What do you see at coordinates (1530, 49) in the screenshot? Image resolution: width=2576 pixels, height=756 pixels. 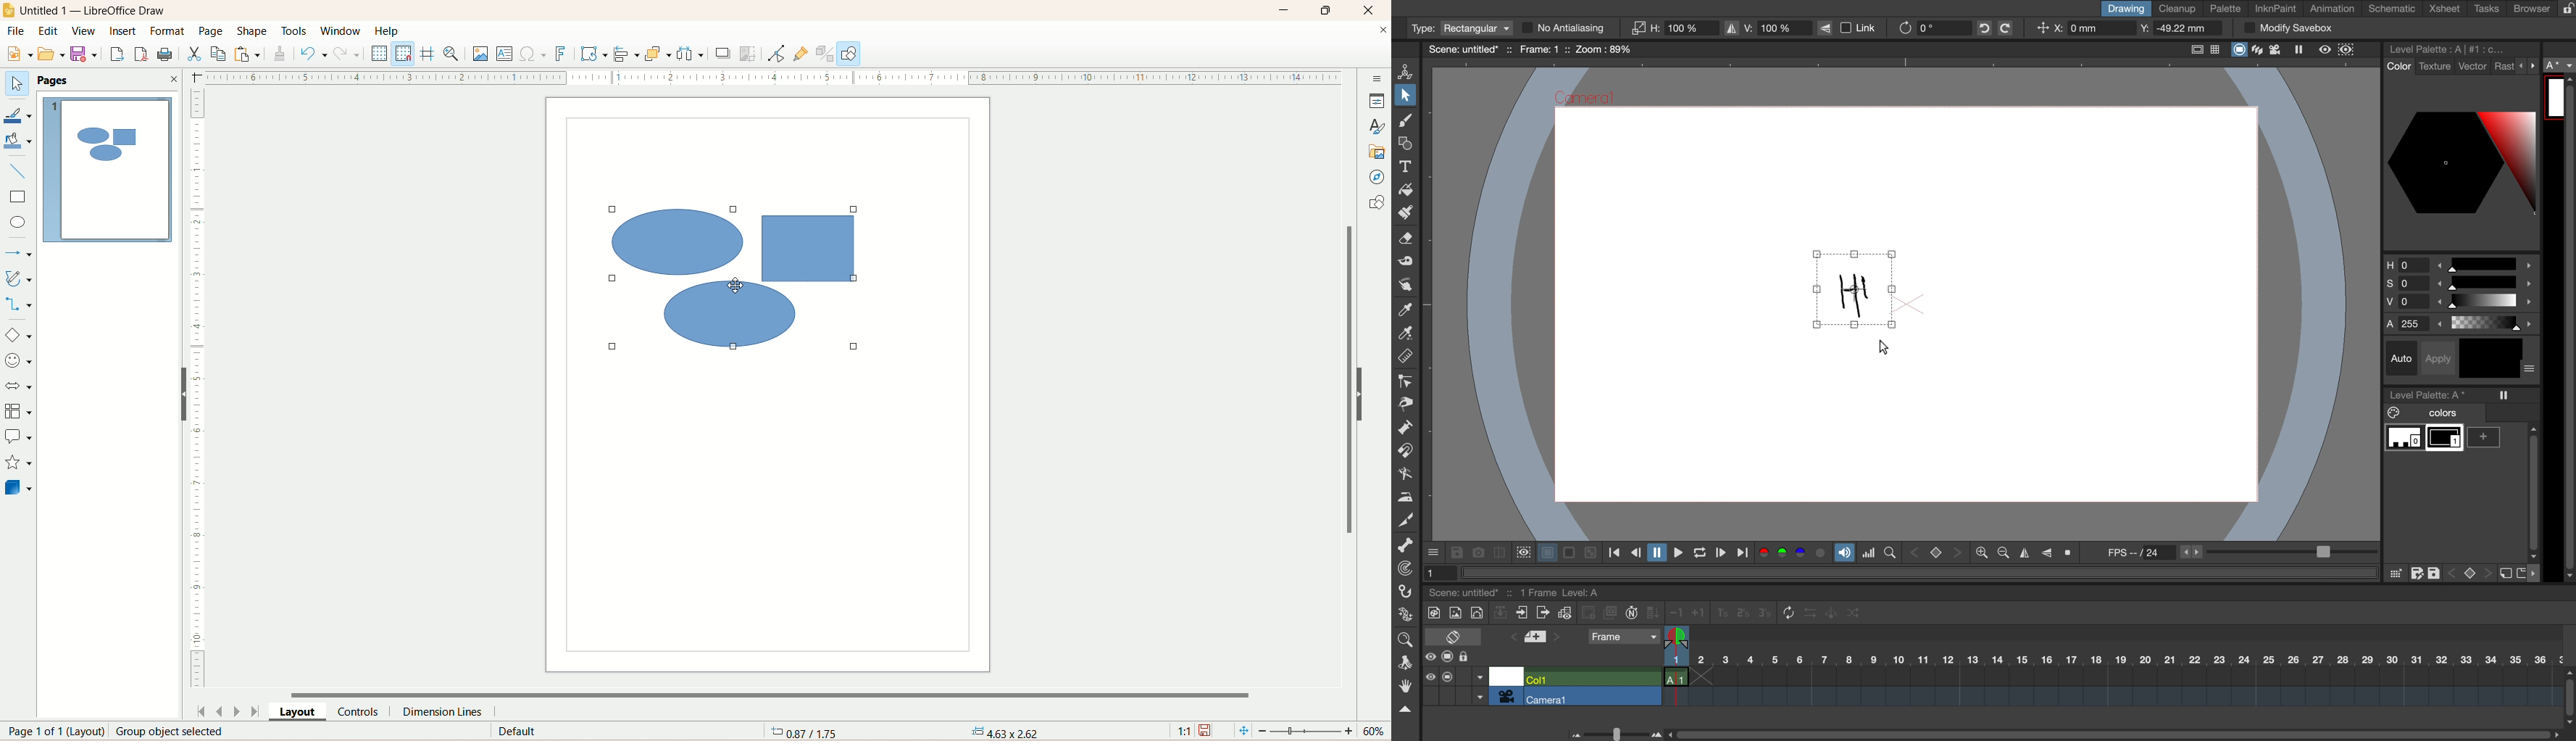 I see `scene name and scene details` at bounding box center [1530, 49].